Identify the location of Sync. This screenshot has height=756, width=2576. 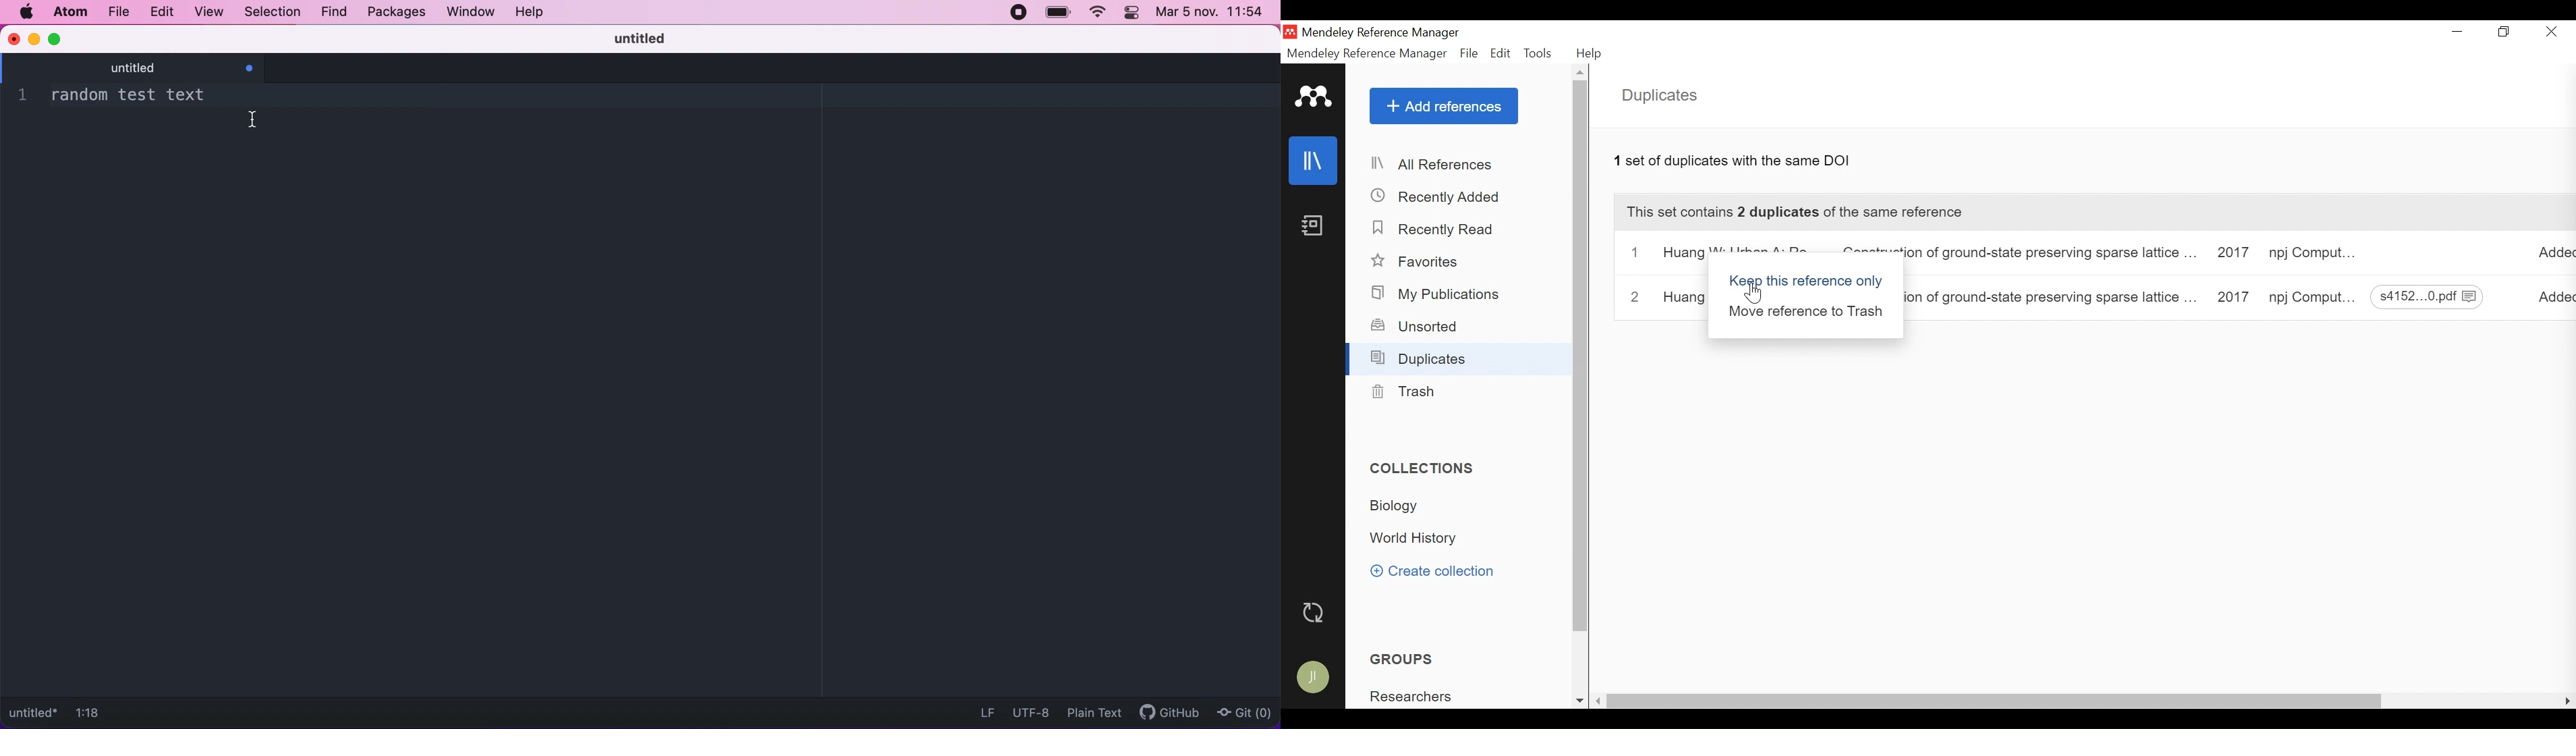
(1314, 611).